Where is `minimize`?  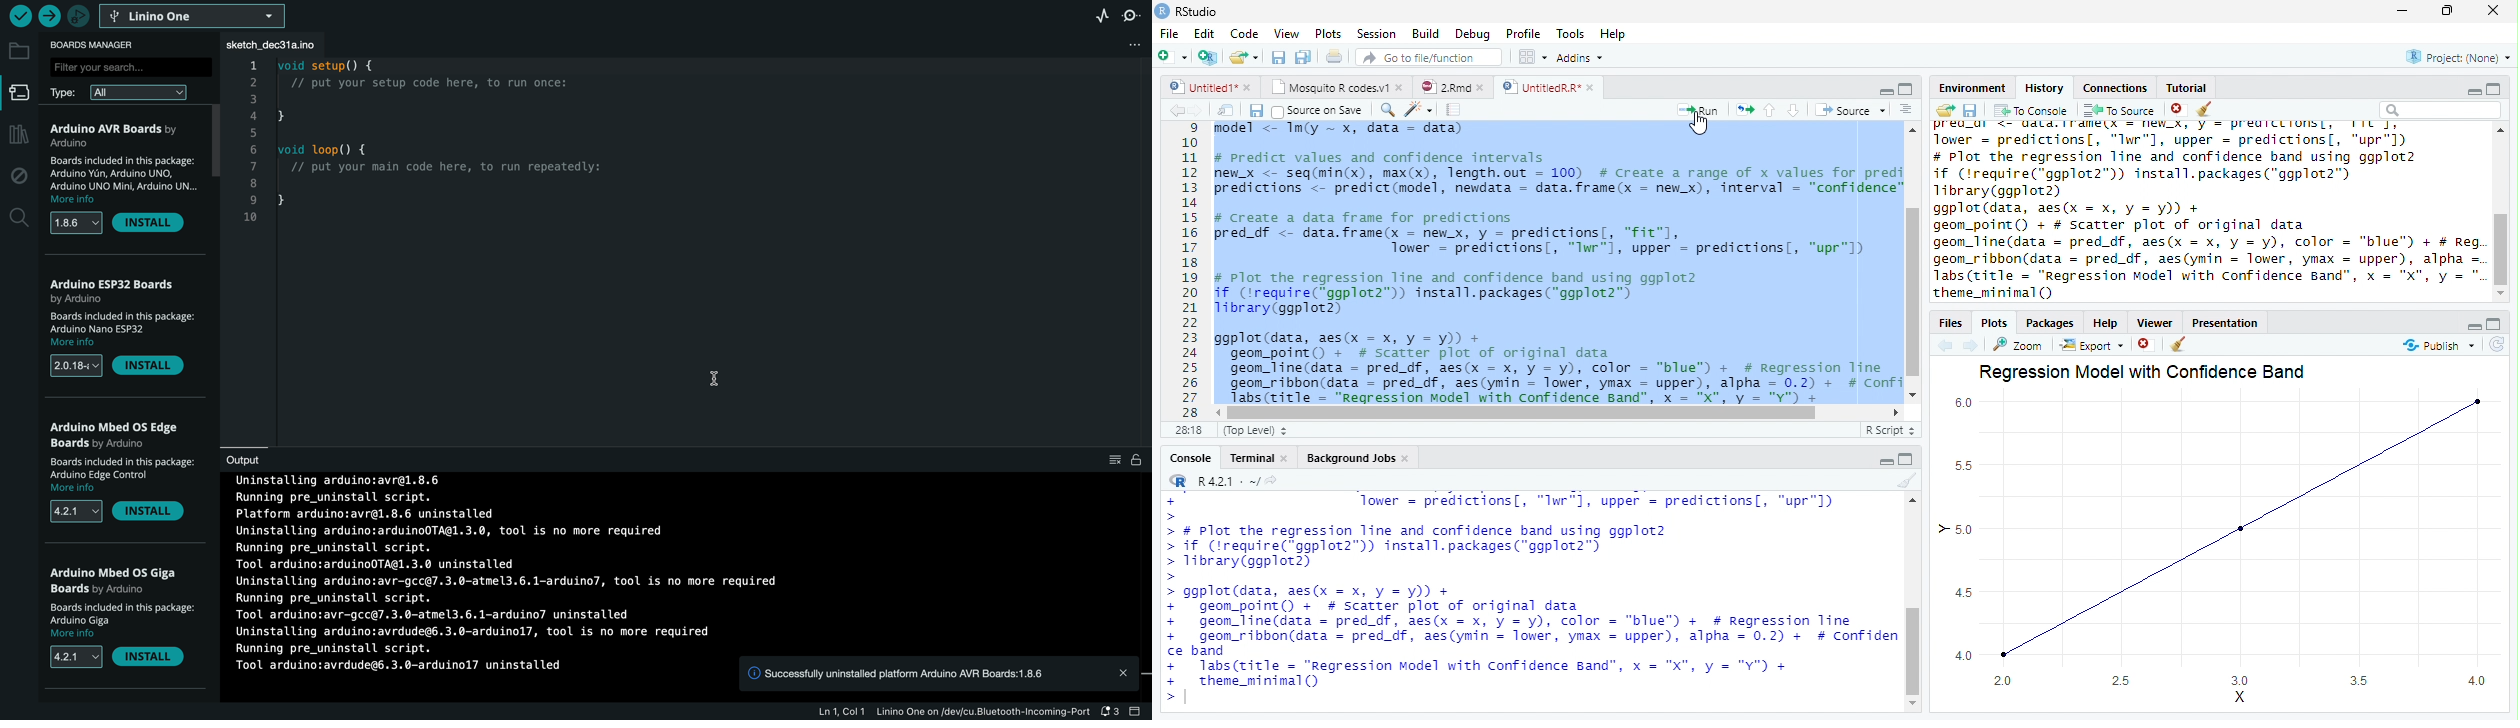
minimize is located at coordinates (2472, 329).